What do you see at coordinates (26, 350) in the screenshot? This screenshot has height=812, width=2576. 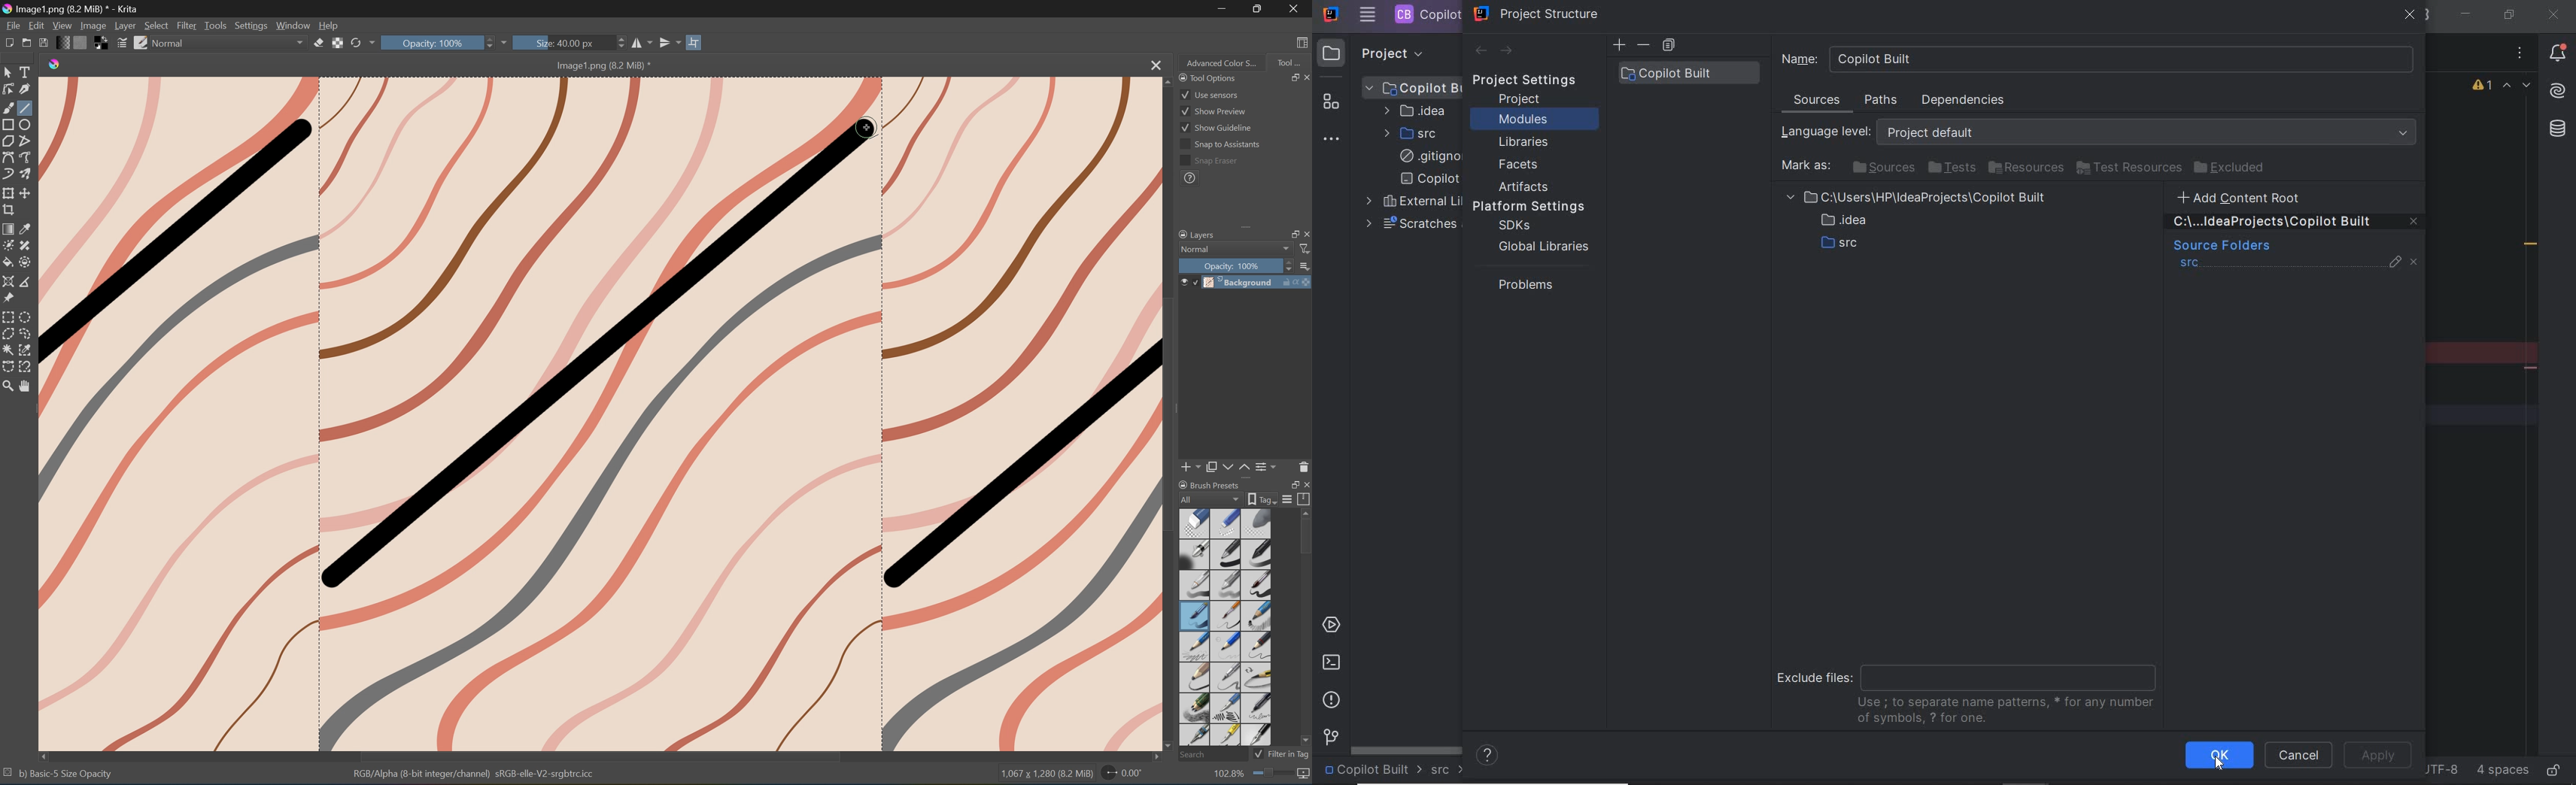 I see `Similar color selection tool` at bounding box center [26, 350].